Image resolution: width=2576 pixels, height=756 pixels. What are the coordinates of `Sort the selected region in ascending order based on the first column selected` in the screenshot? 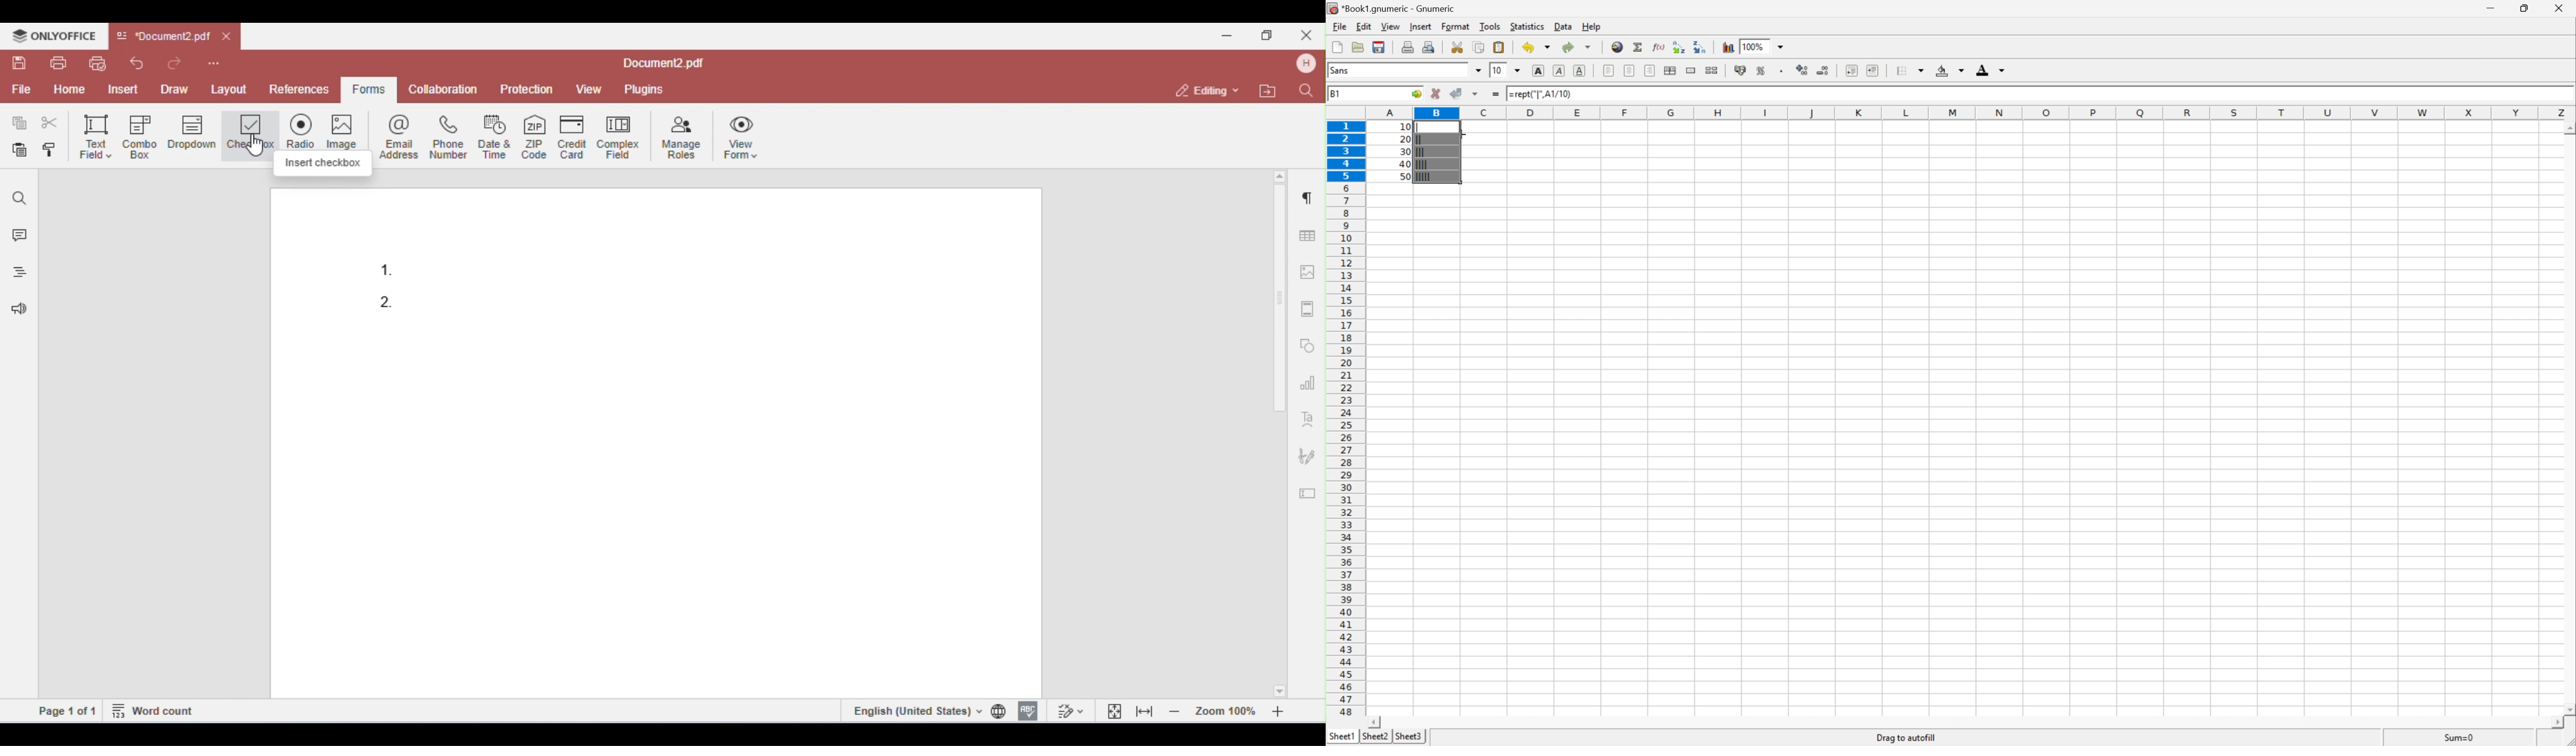 It's located at (1679, 46).